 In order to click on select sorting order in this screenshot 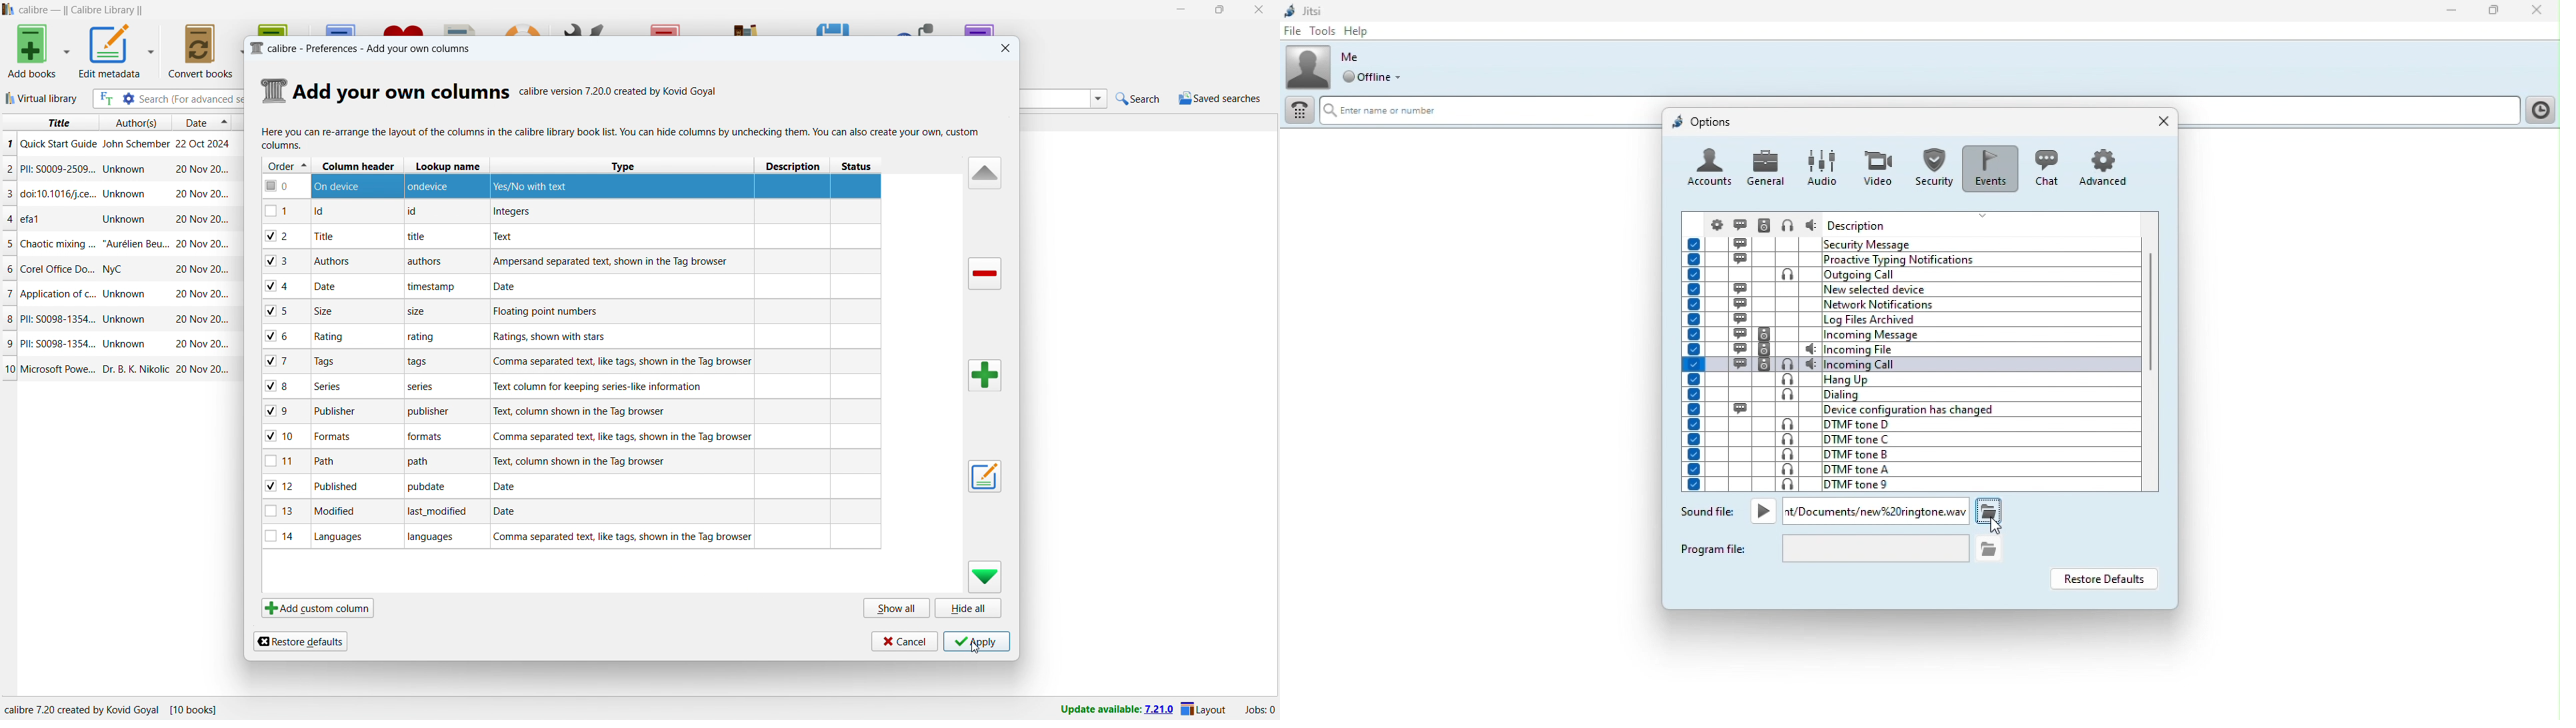, I will do `click(225, 124)`.